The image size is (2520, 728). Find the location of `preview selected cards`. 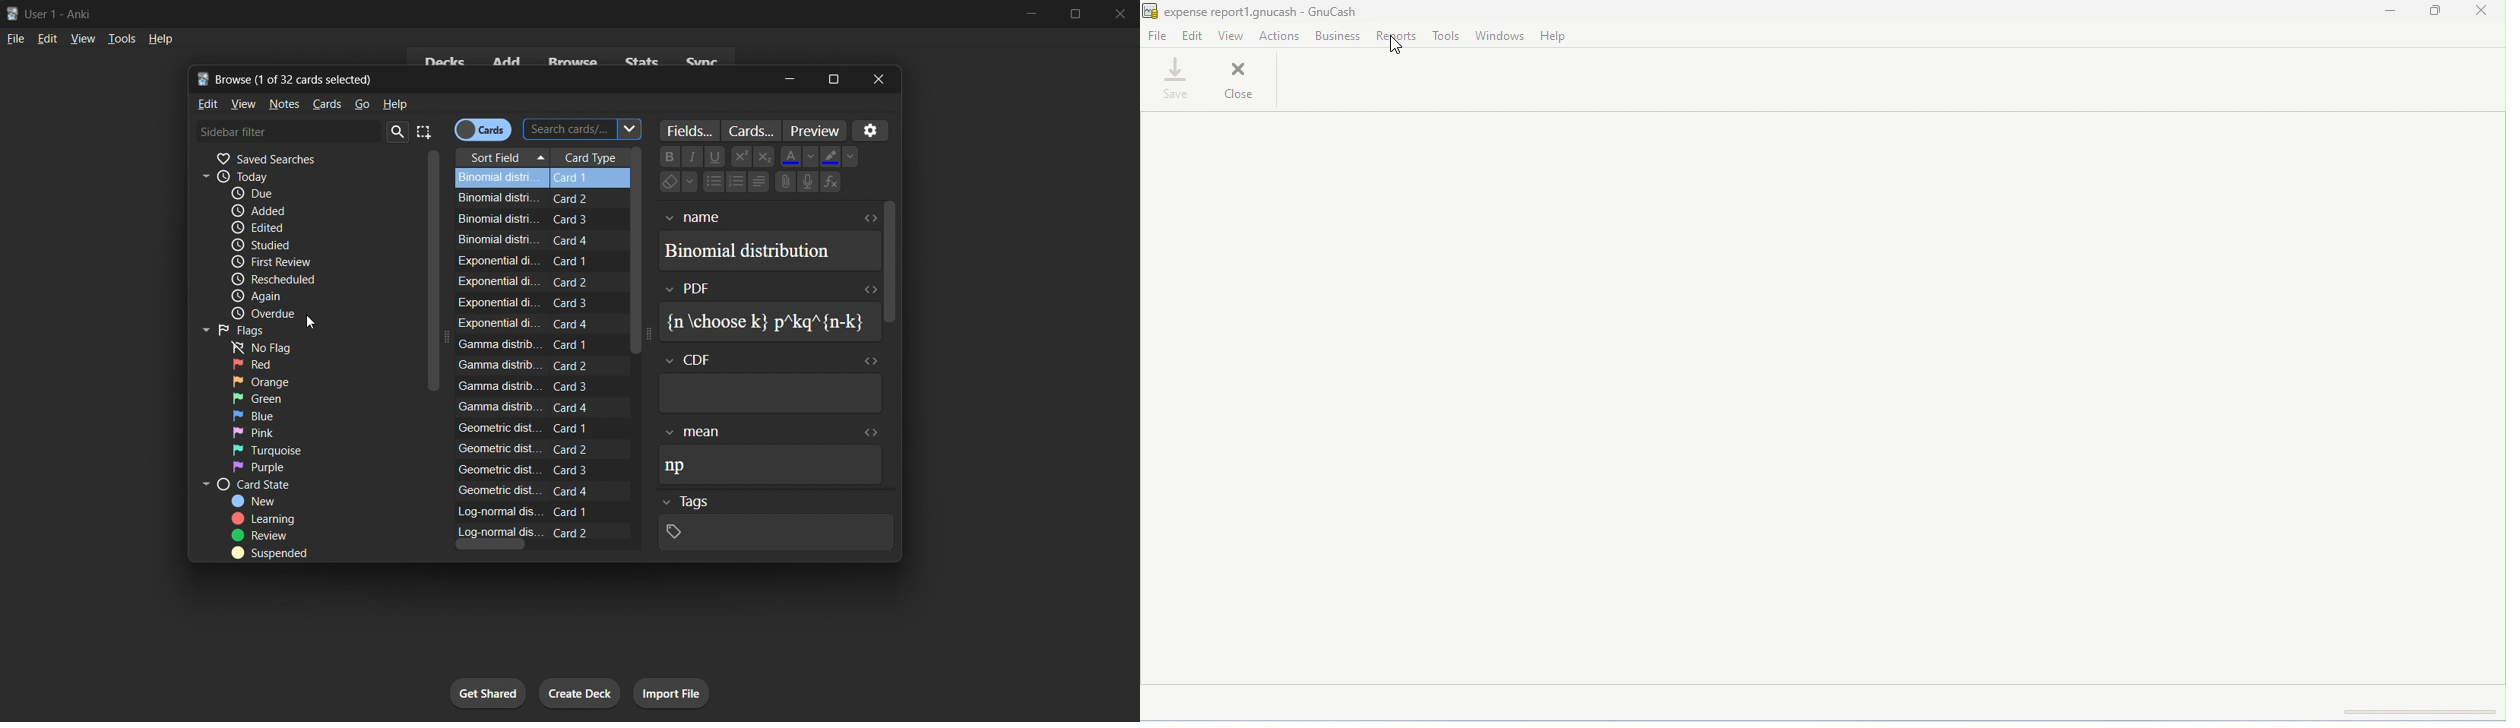

preview selected cards is located at coordinates (816, 129).